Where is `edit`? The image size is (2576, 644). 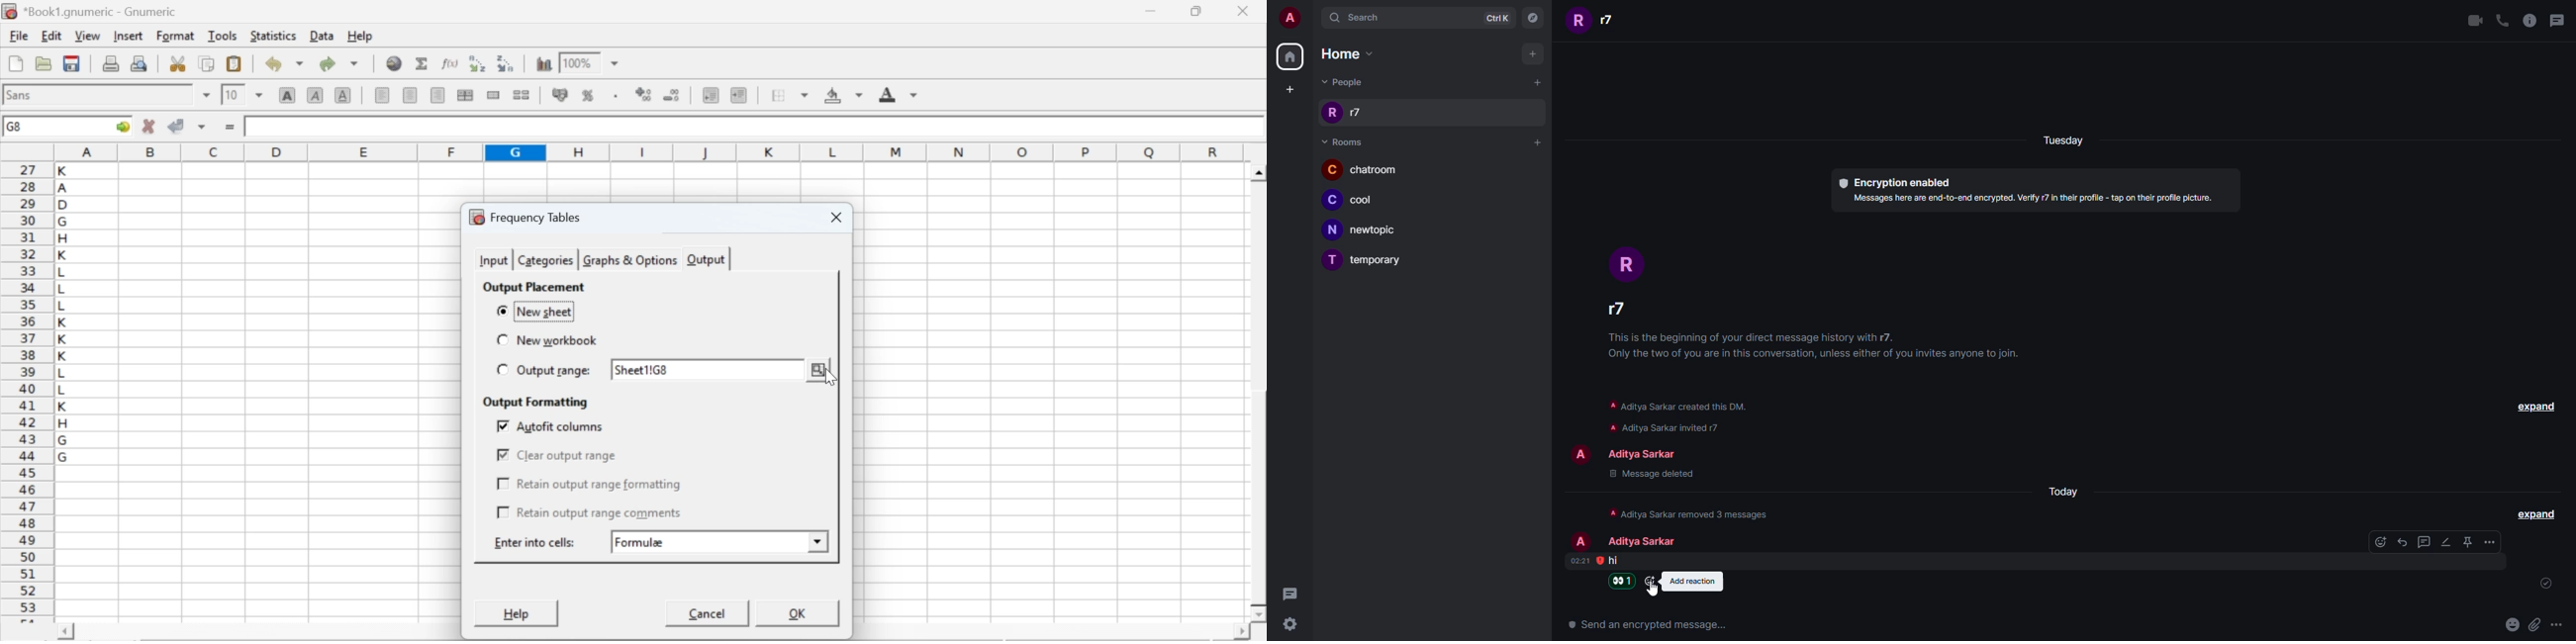
edit is located at coordinates (51, 36).